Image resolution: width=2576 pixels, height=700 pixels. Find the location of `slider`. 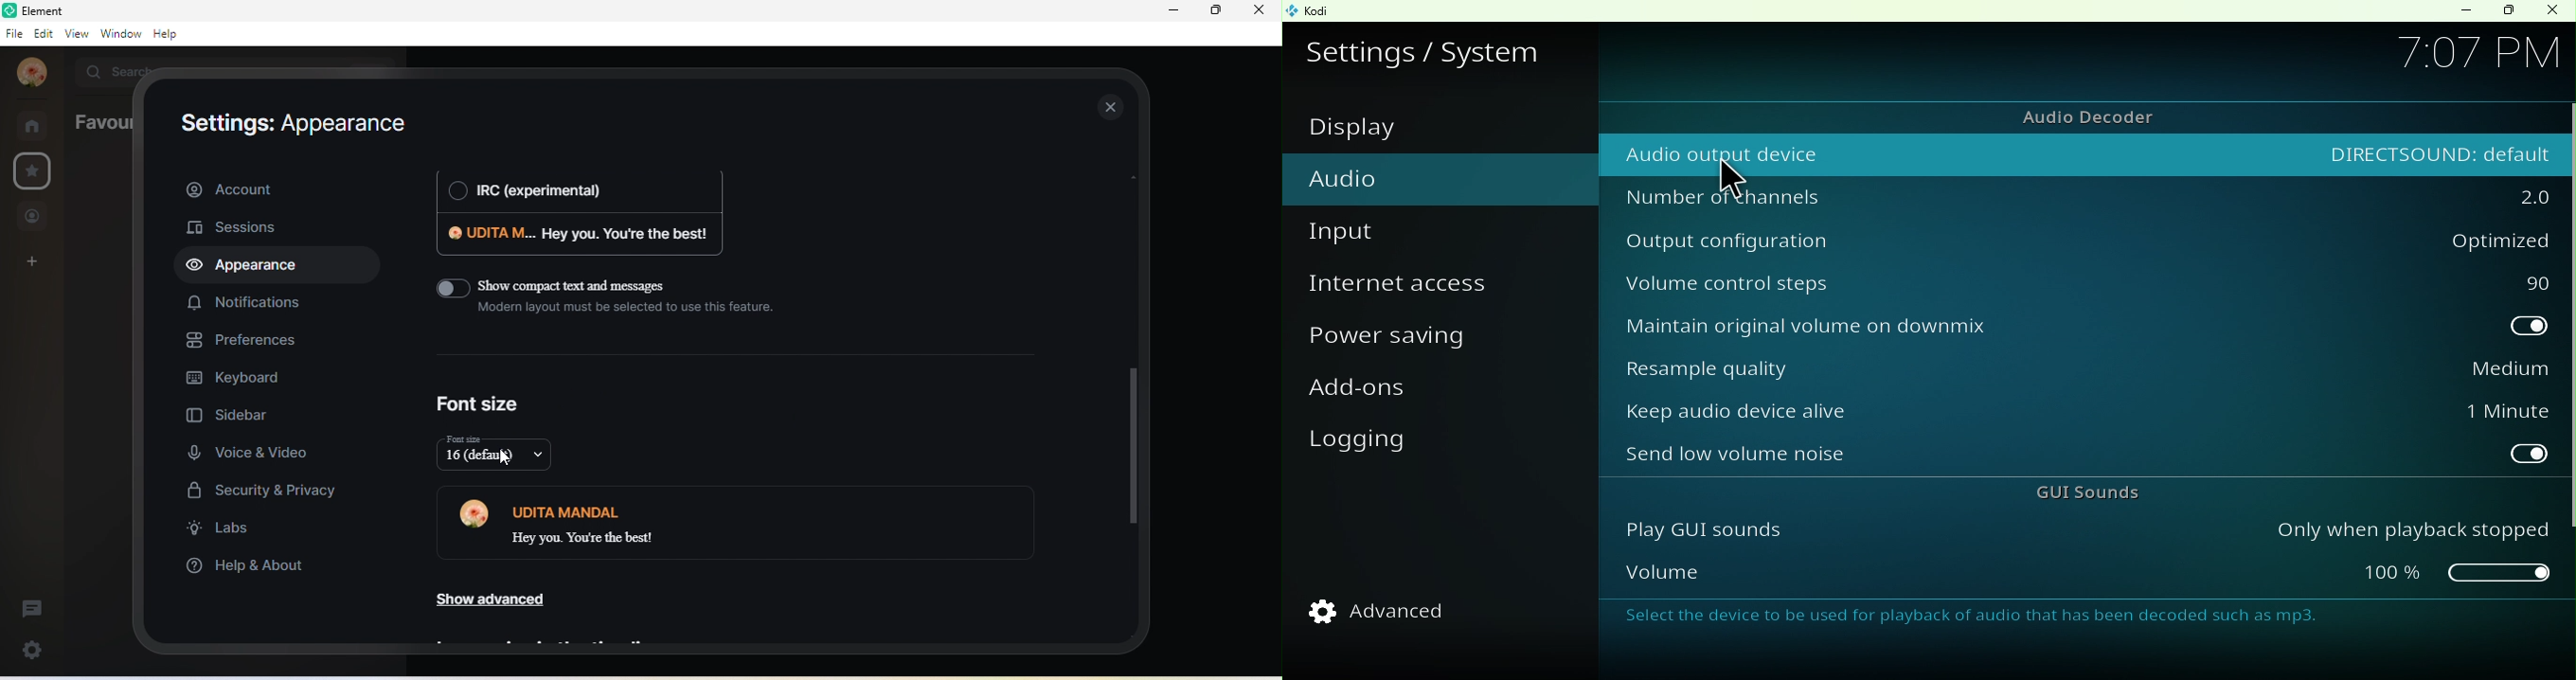

slider is located at coordinates (2412, 578).